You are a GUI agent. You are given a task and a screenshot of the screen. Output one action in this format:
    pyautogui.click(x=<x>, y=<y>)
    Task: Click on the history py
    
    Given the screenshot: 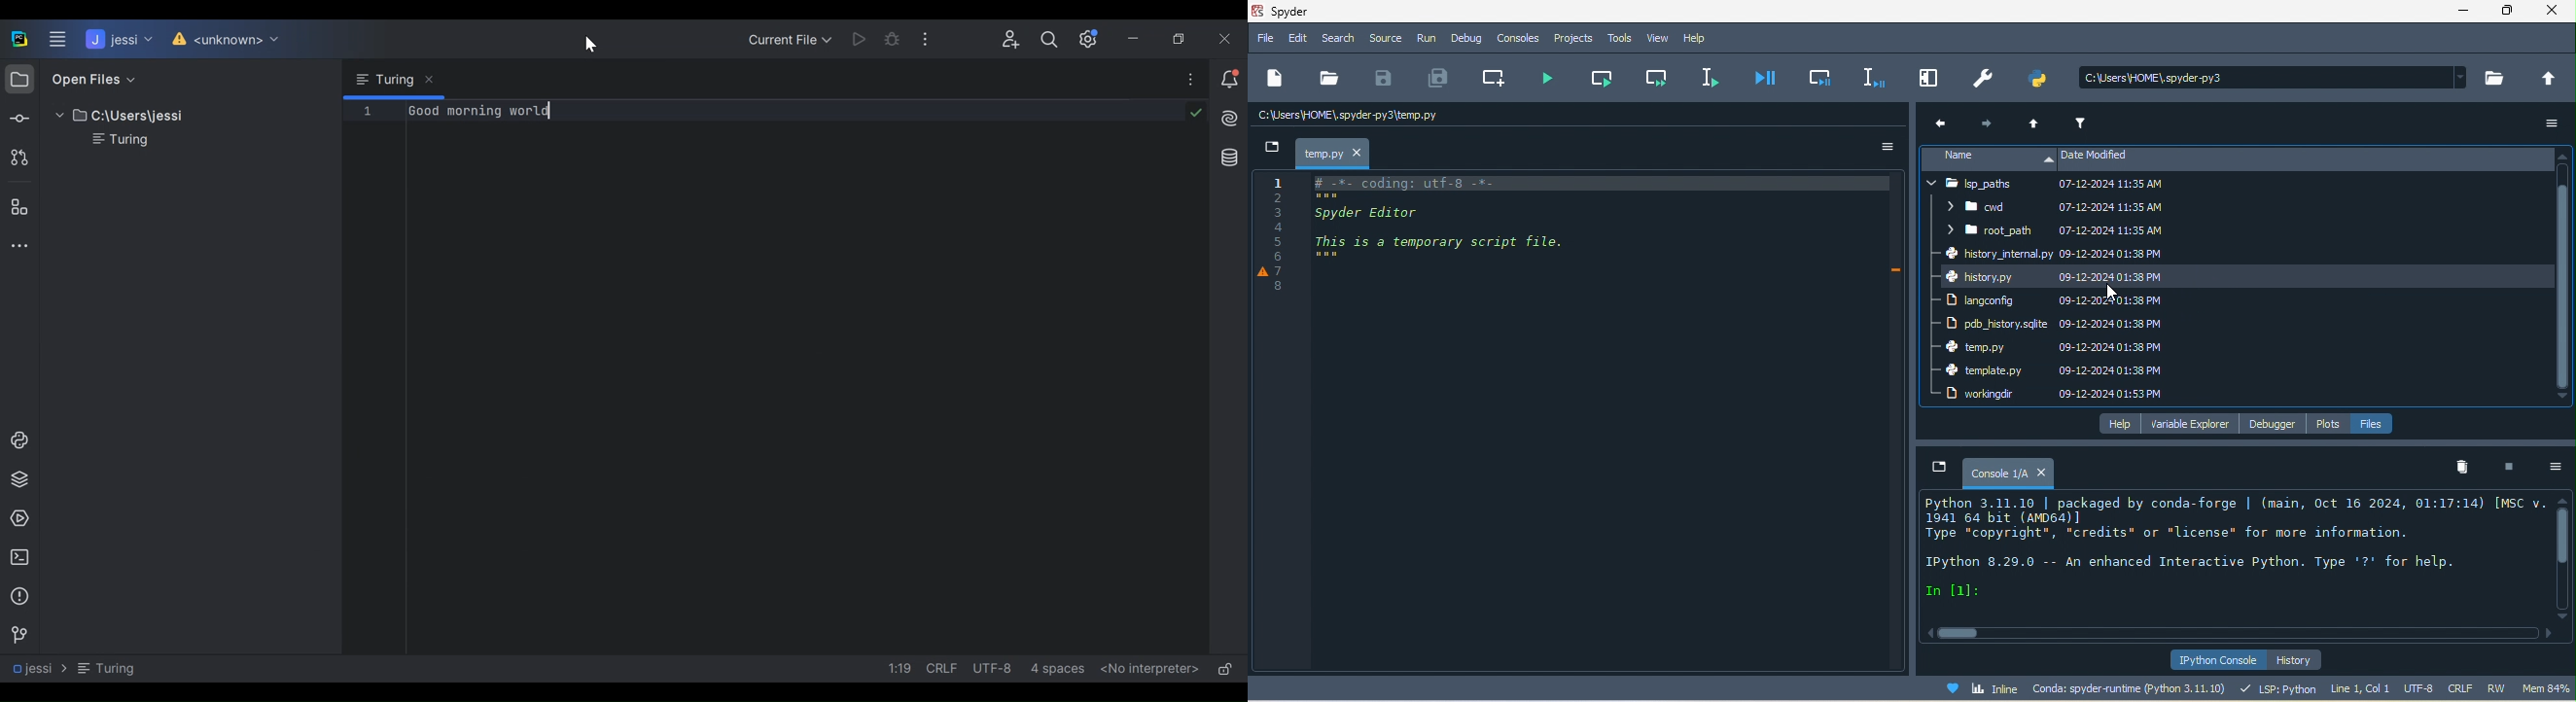 What is the action you would take?
    pyautogui.click(x=1993, y=276)
    